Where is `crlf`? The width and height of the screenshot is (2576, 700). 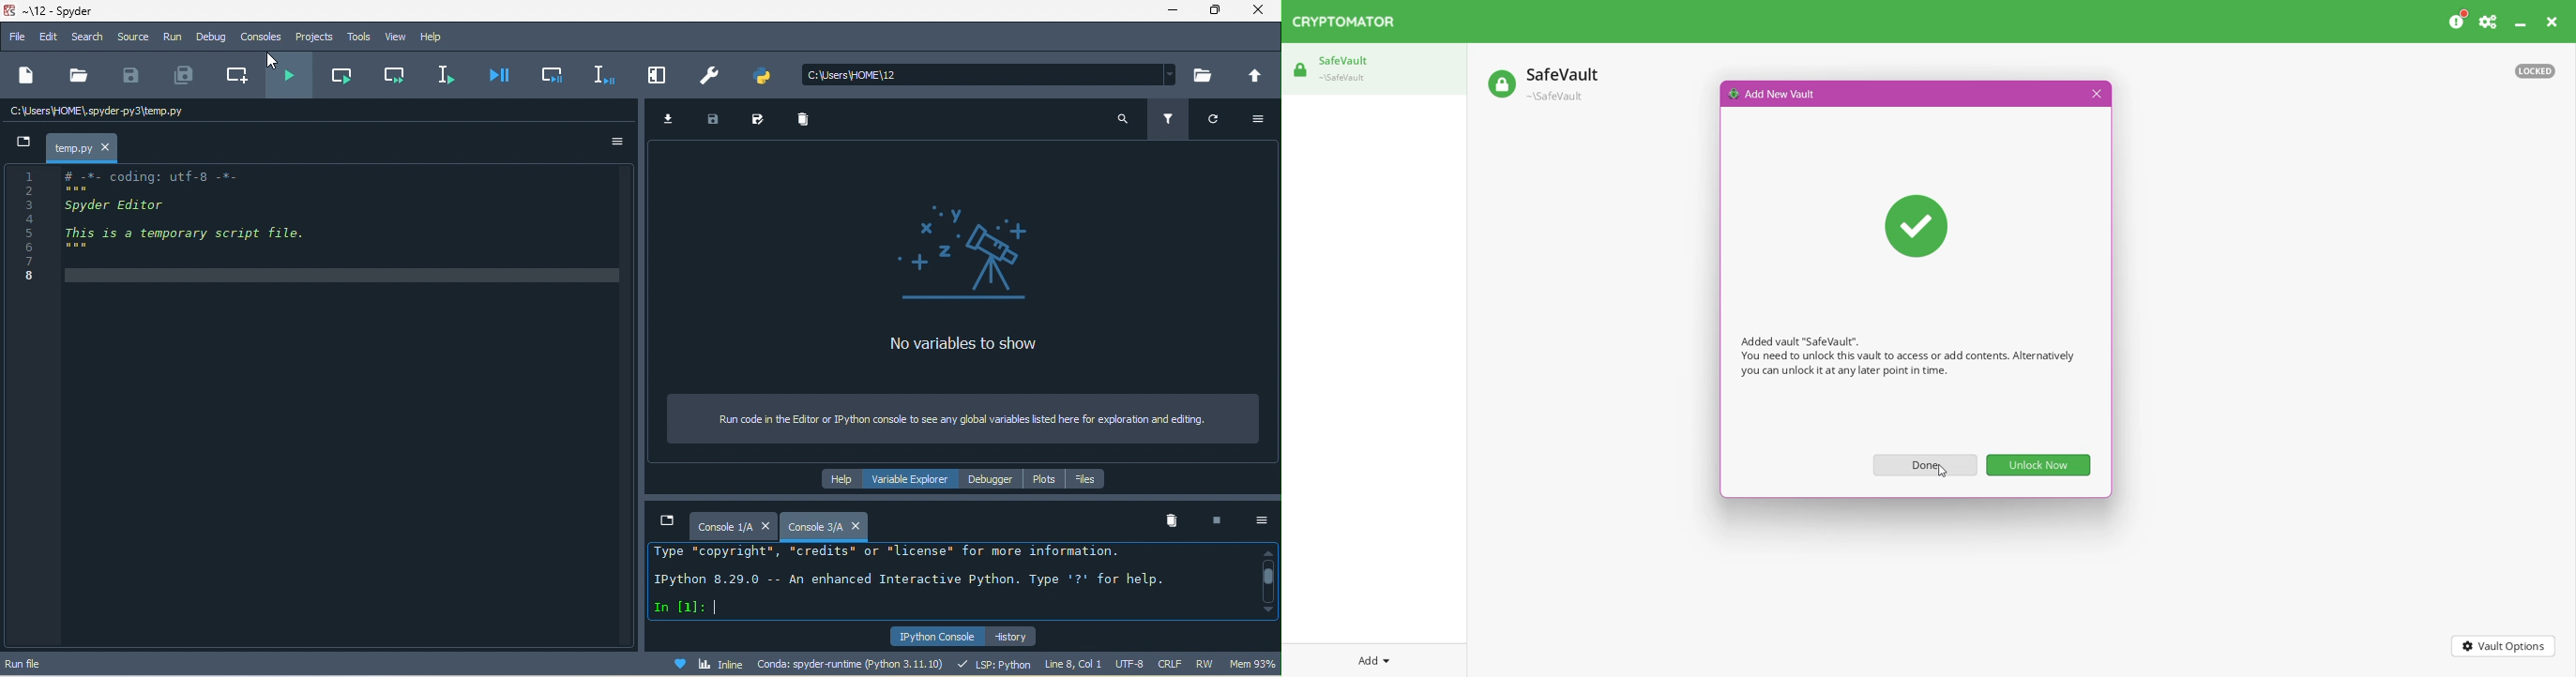
crlf is located at coordinates (1169, 663).